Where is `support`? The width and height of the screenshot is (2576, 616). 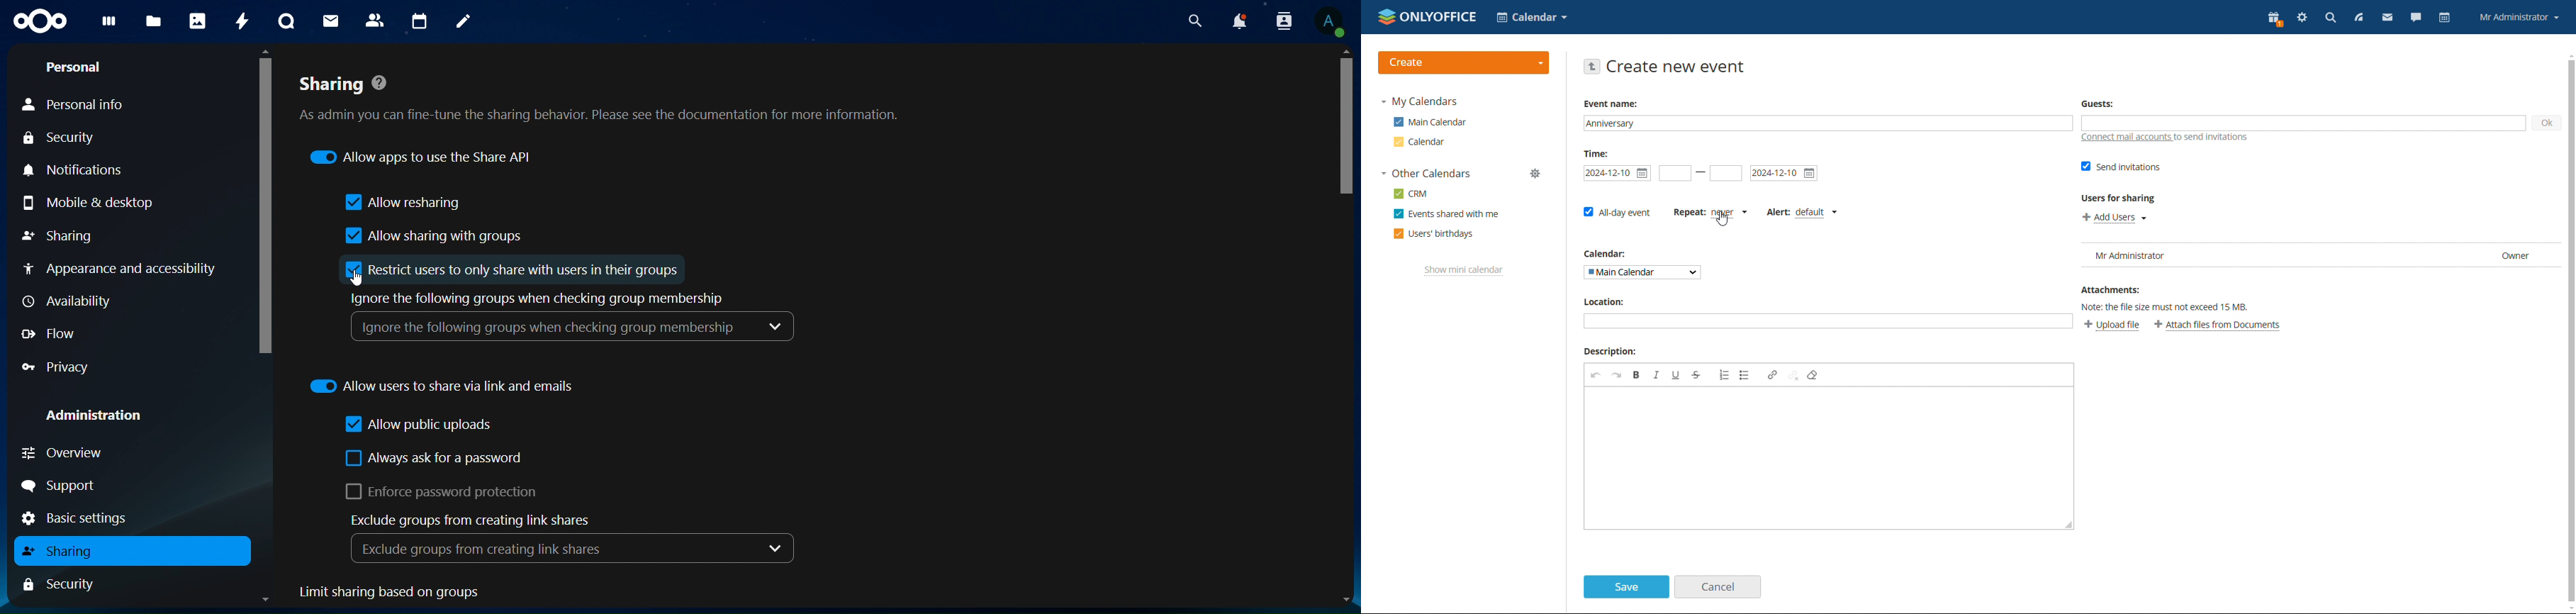 support is located at coordinates (60, 486).